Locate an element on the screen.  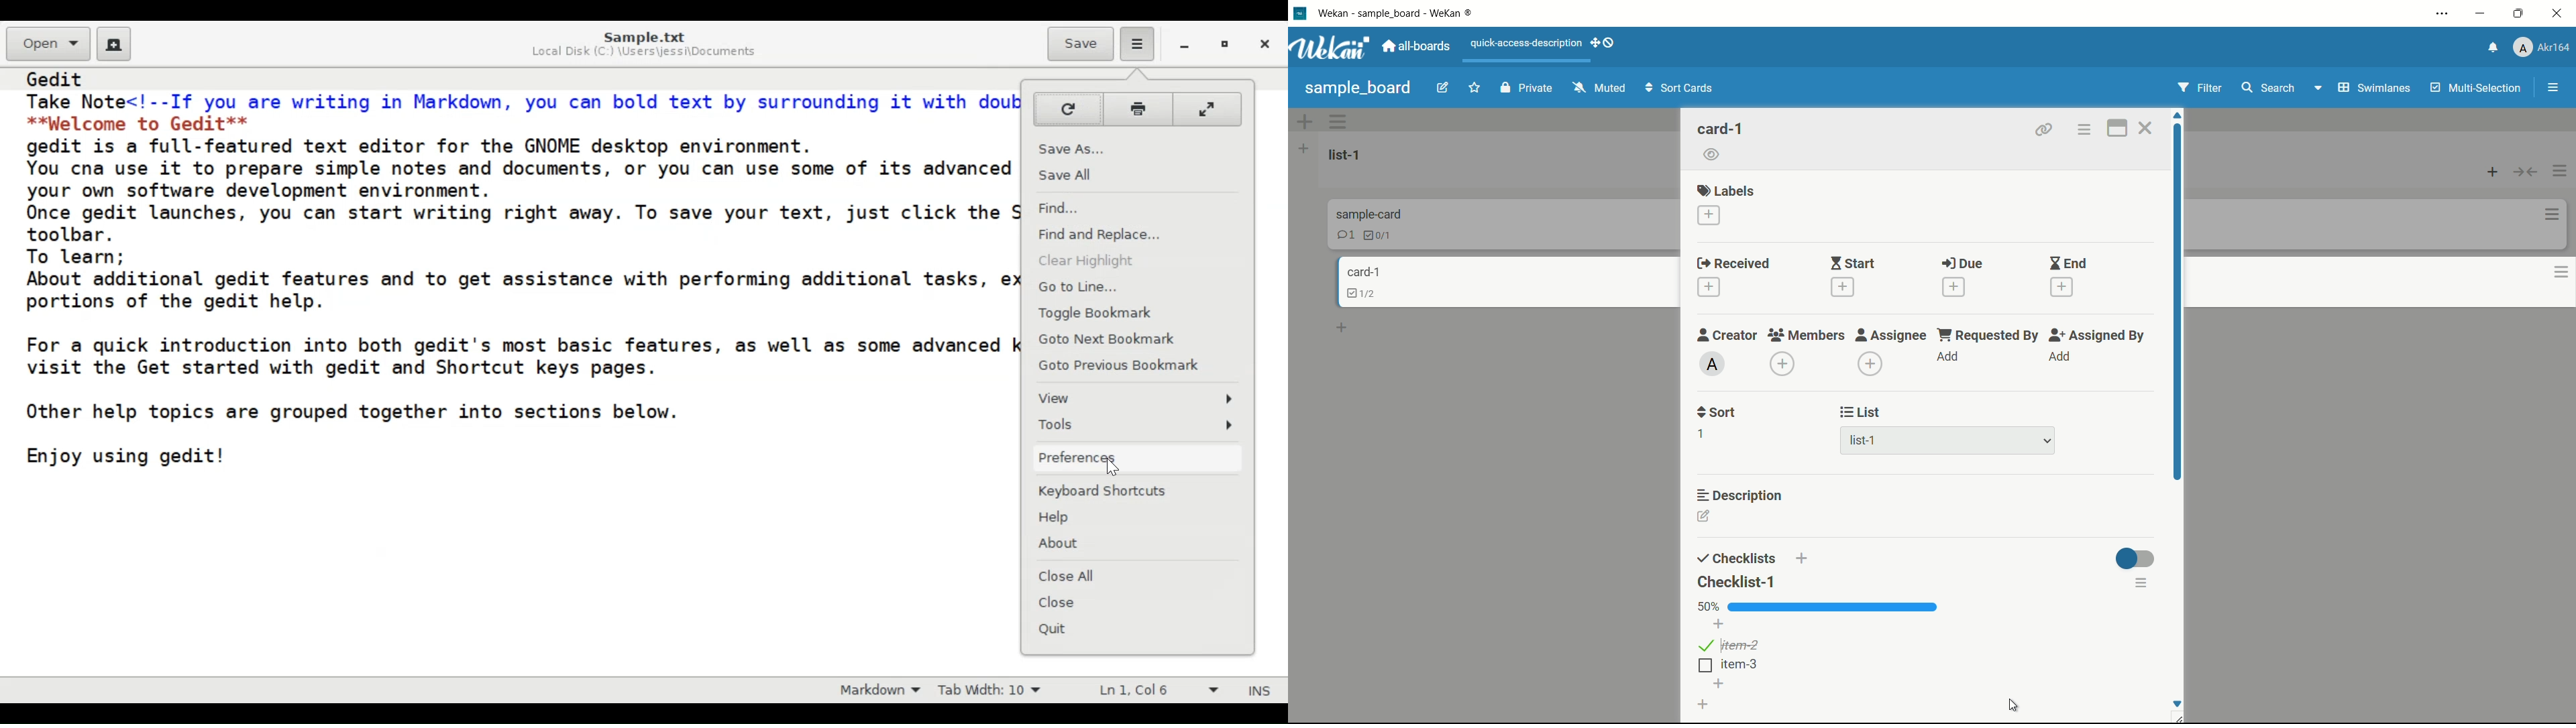
settings and more is located at coordinates (2438, 13).